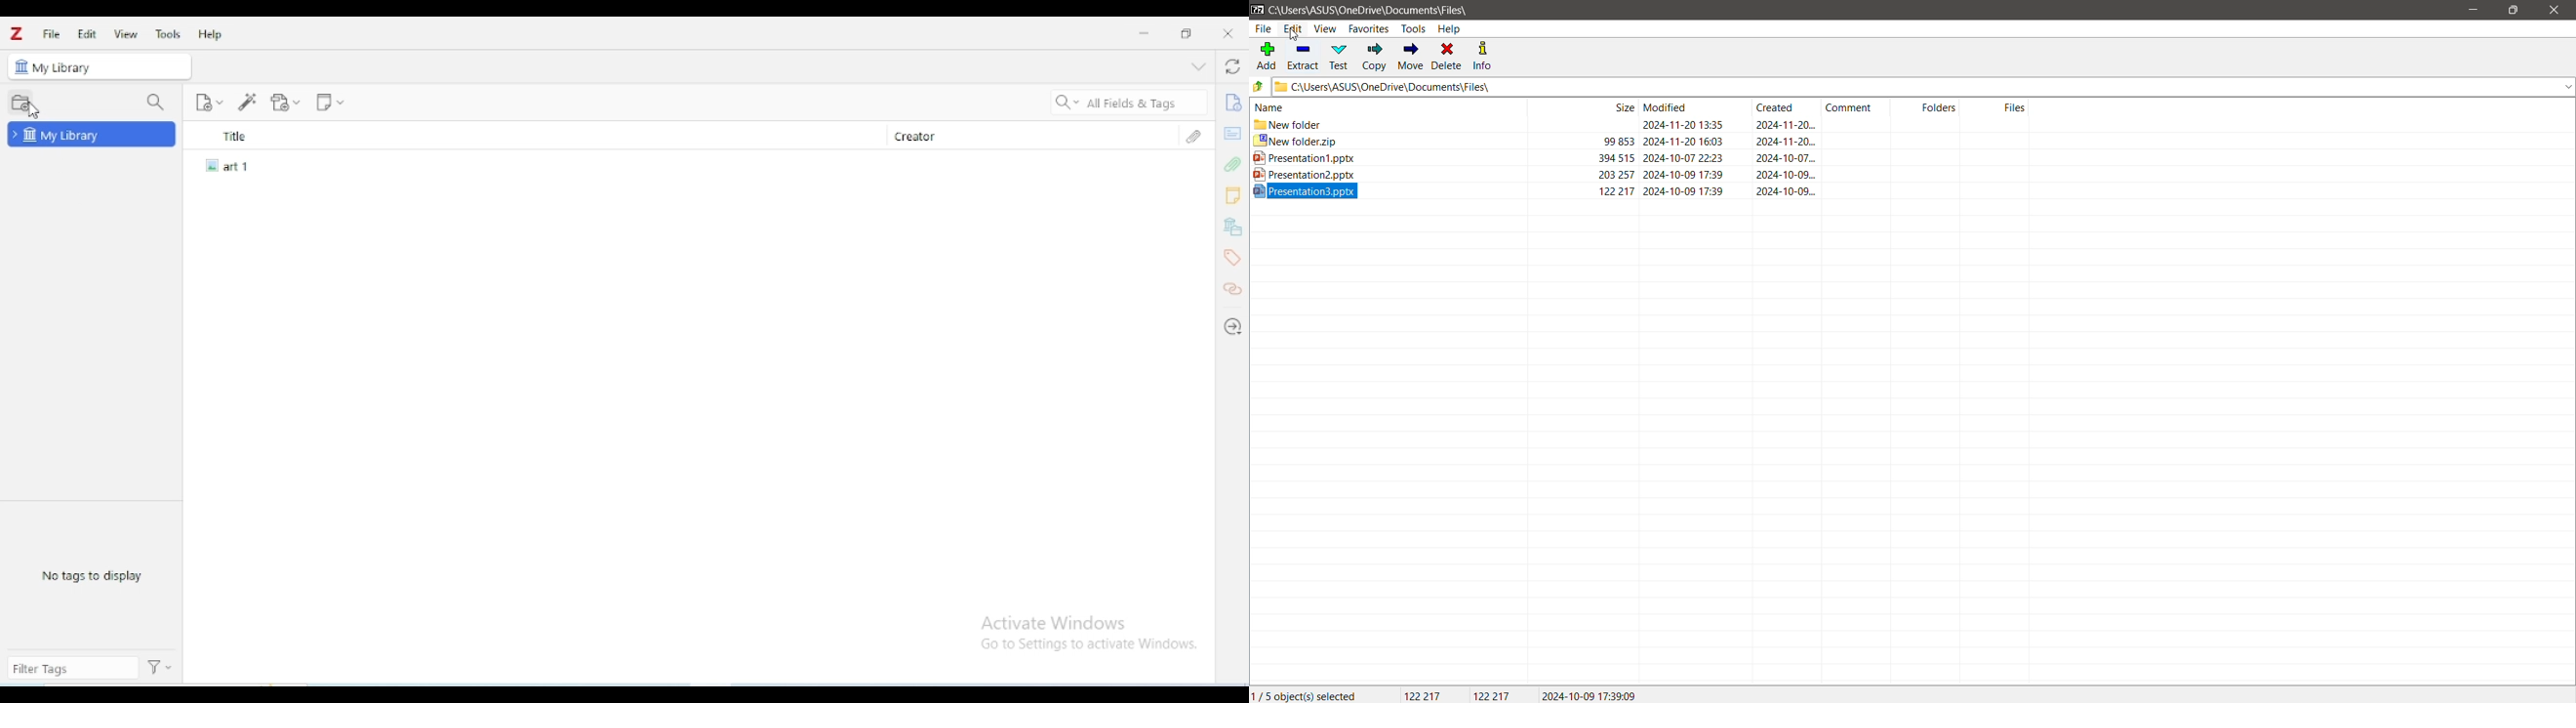 This screenshot has width=2576, height=728. What do you see at coordinates (168, 34) in the screenshot?
I see `tools` at bounding box center [168, 34].